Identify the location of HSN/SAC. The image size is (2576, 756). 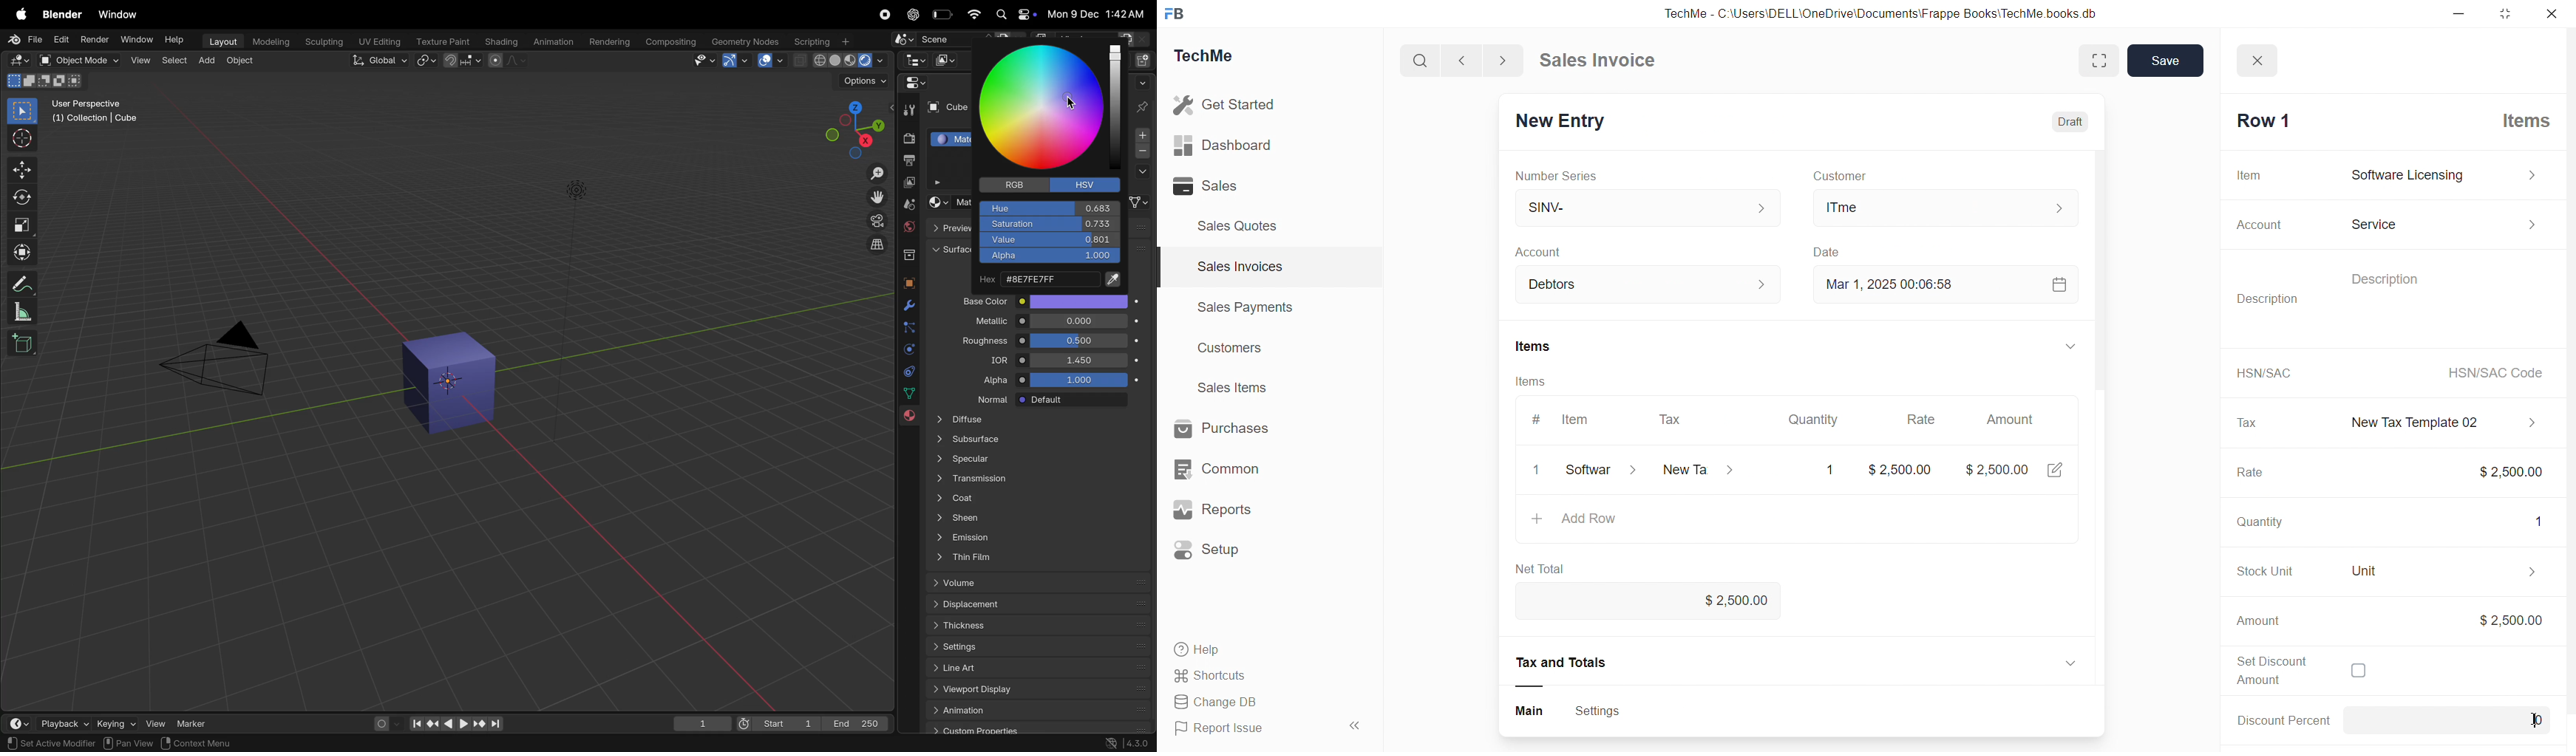
(2260, 372).